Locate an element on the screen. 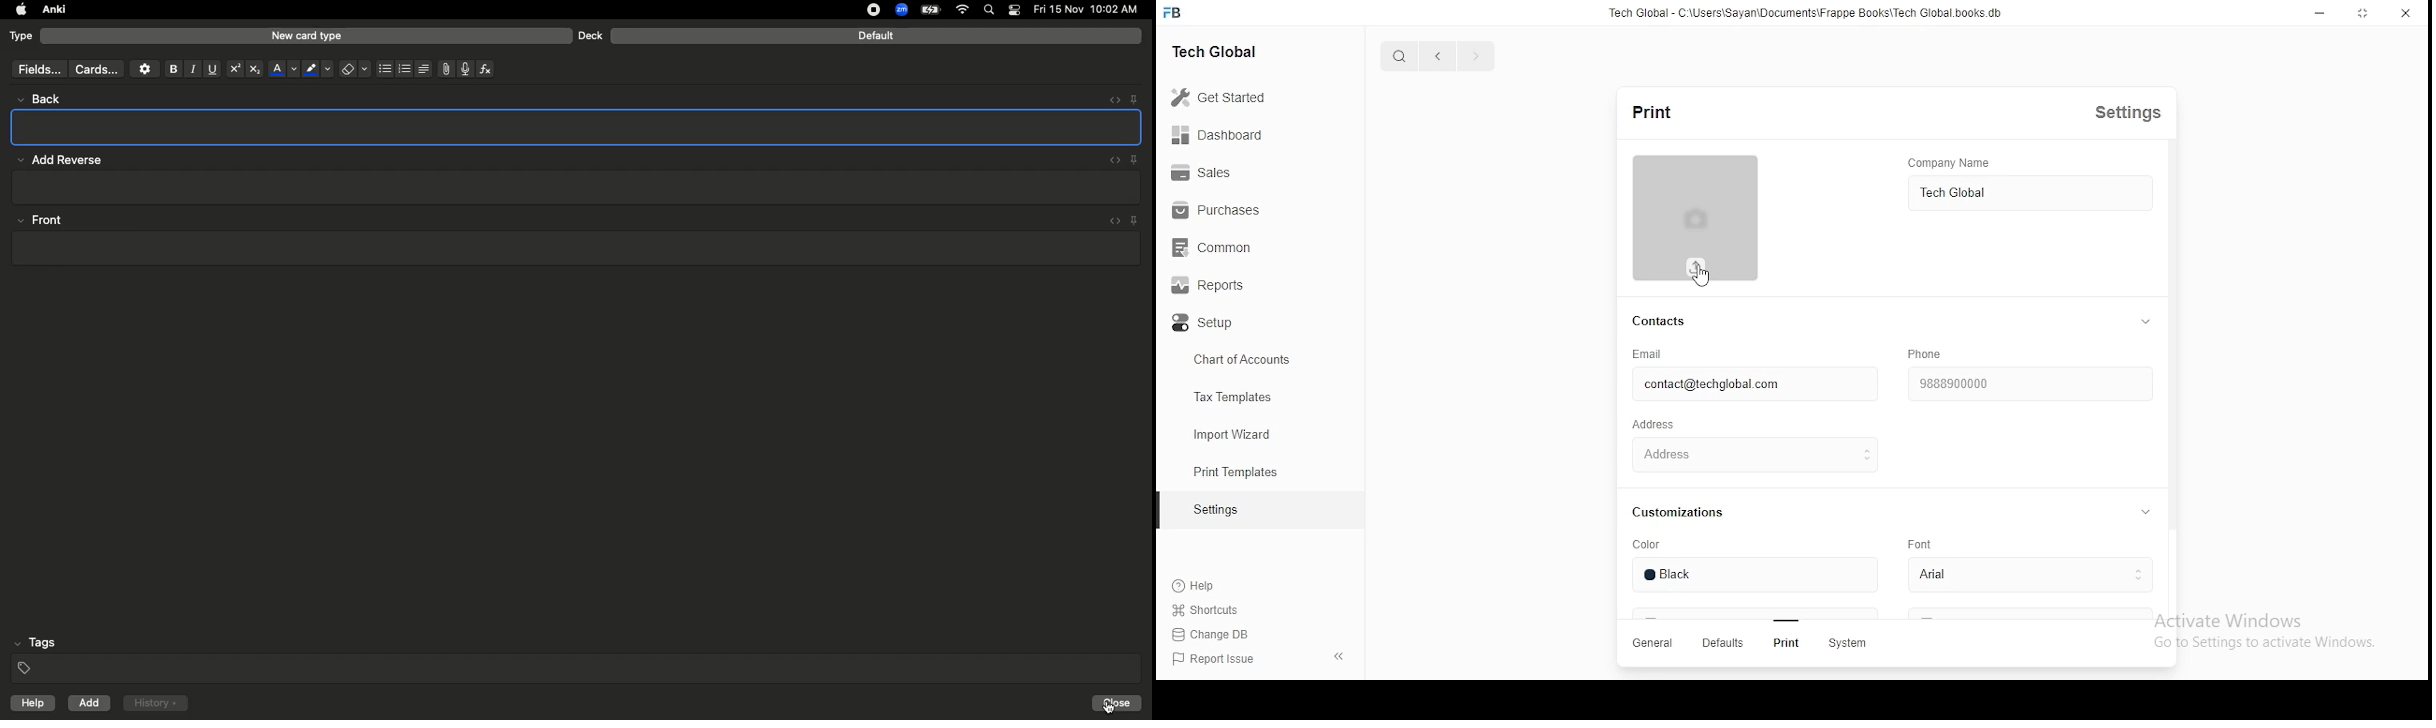 The height and width of the screenshot is (728, 2436). Bullet is located at coordinates (384, 69).